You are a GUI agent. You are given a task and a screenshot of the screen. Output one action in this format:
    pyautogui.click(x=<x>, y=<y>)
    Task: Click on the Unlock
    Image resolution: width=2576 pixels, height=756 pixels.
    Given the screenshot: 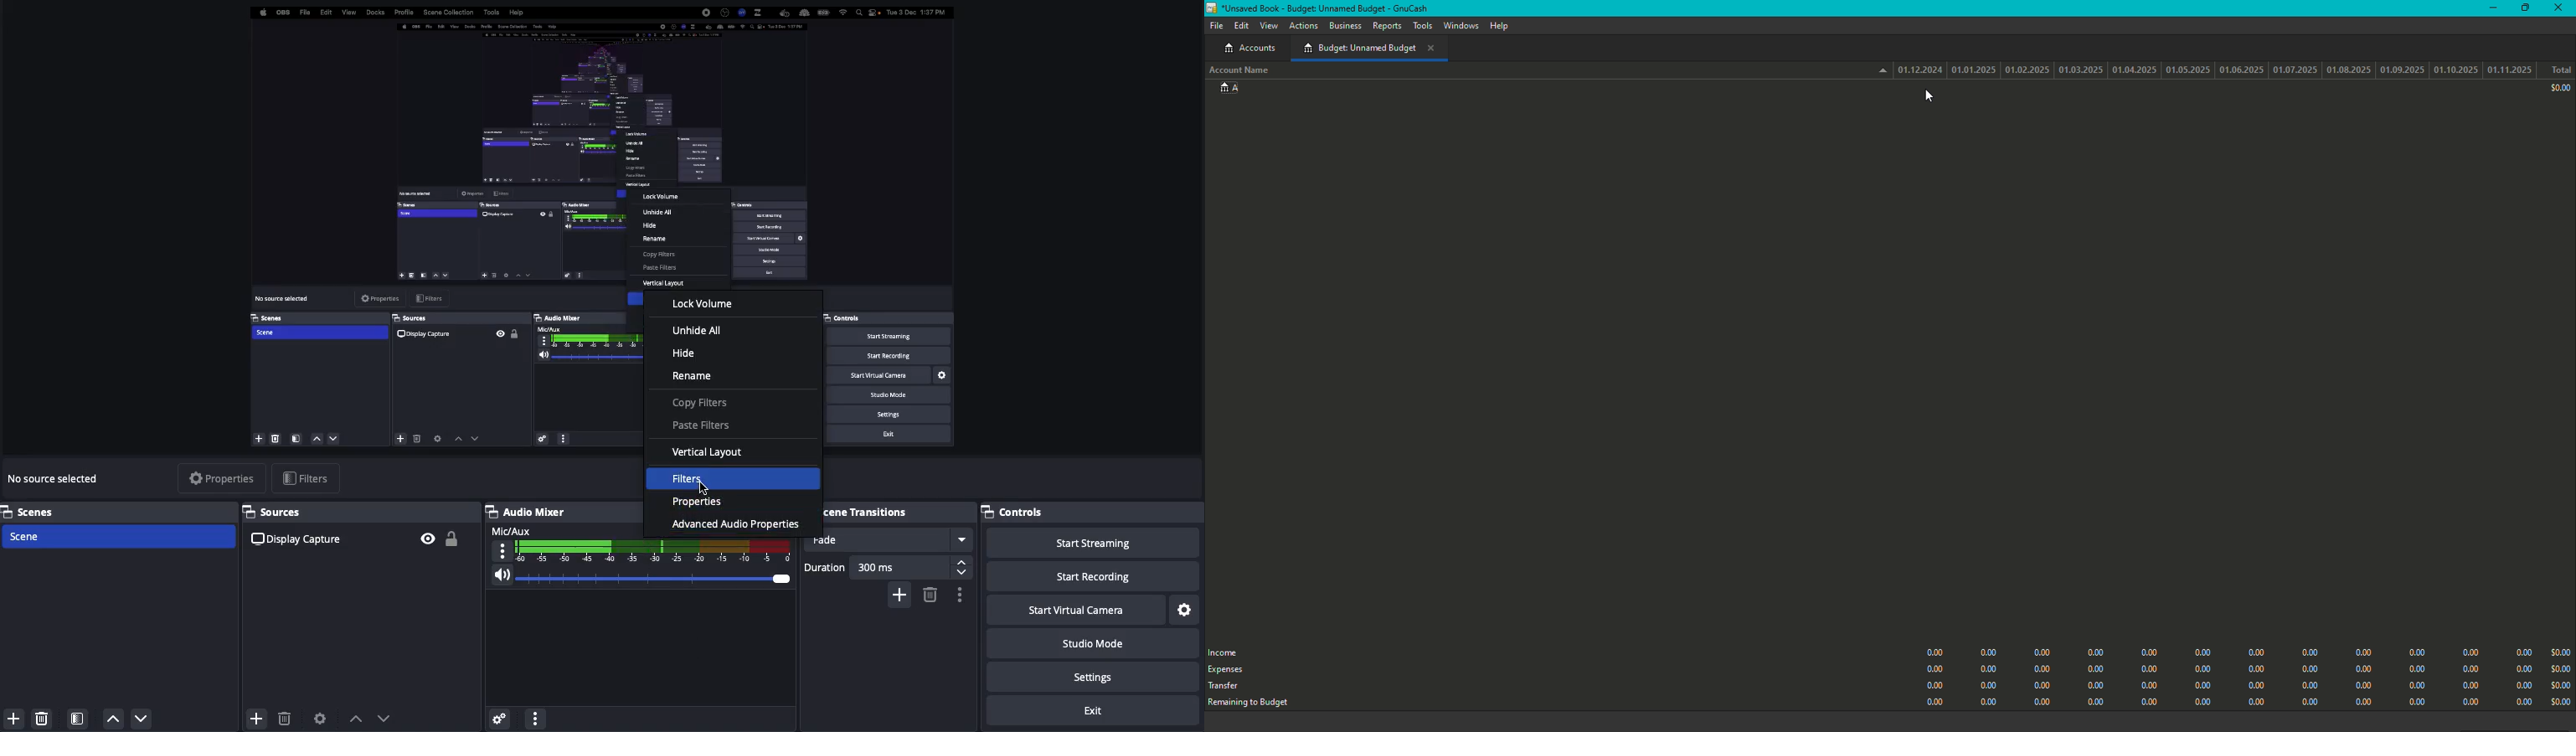 What is the action you would take?
    pyautogui.click(x=453, y=539)
    